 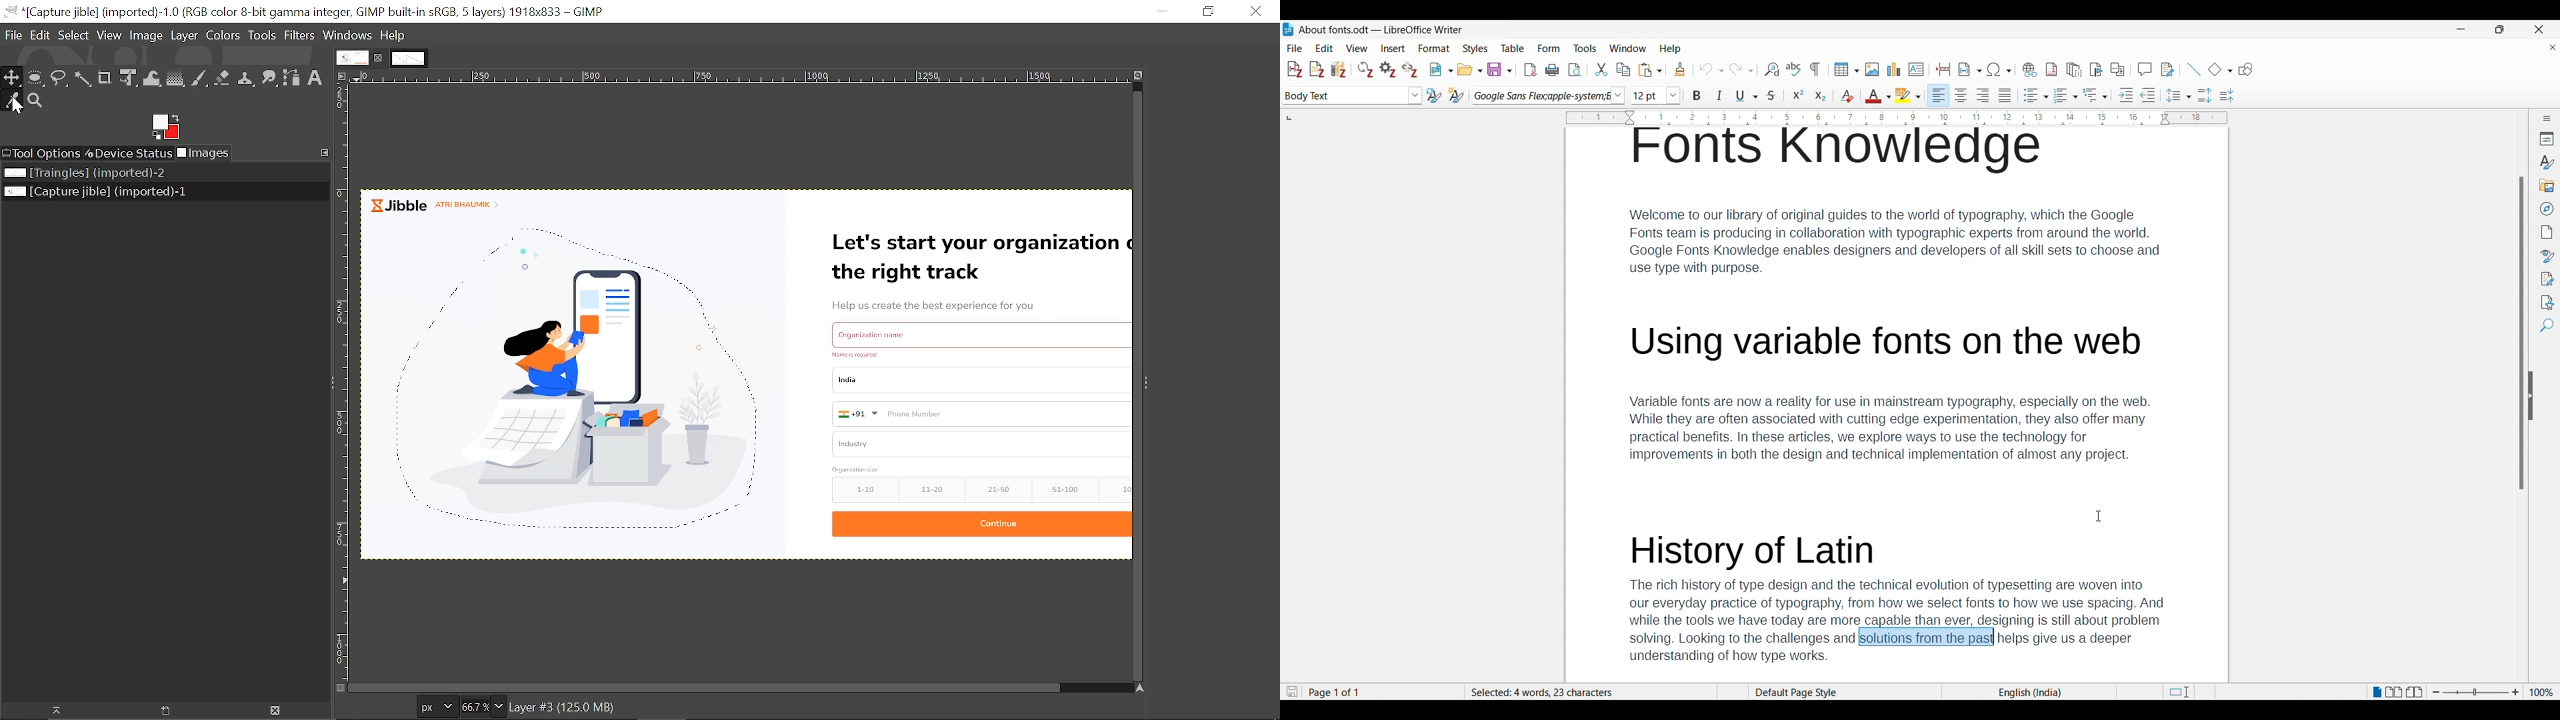 What do you see at coordinates (35, 80) in the screenshot?
I see `Ellipse select tool` at bounding box center [35, 80].